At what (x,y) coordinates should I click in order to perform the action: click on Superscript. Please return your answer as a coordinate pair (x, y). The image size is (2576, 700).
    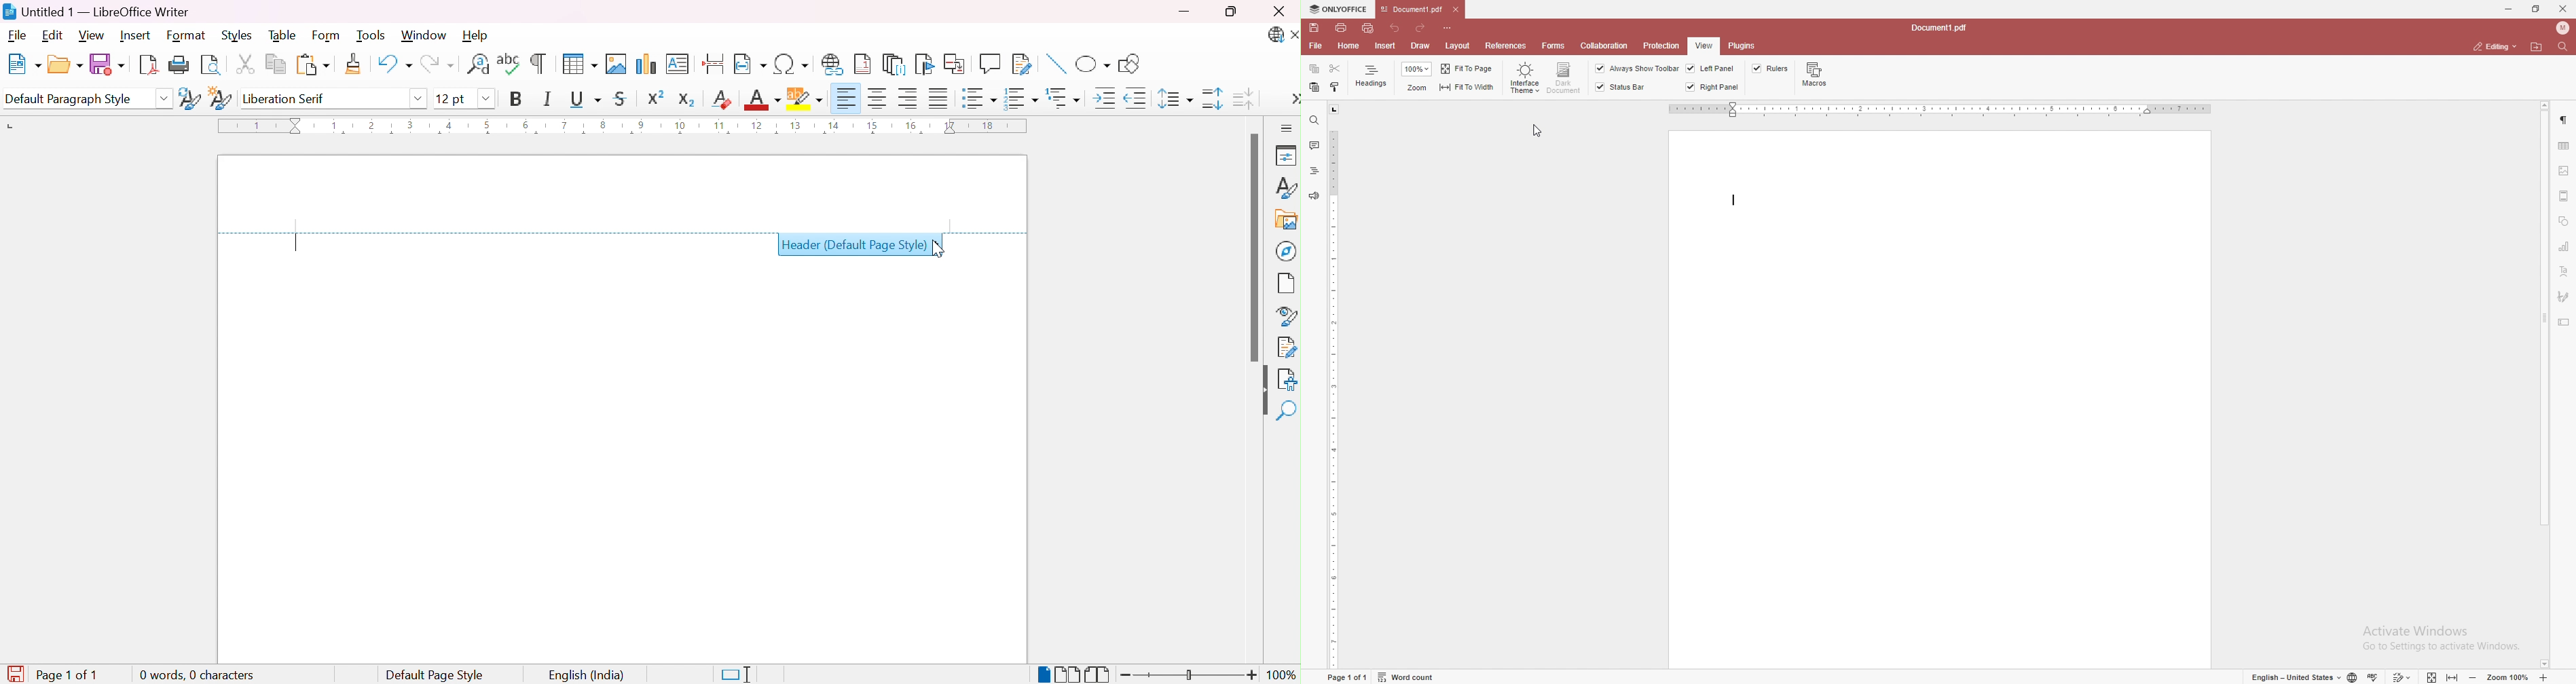
    Looking at the image, I should click on (655, 99).